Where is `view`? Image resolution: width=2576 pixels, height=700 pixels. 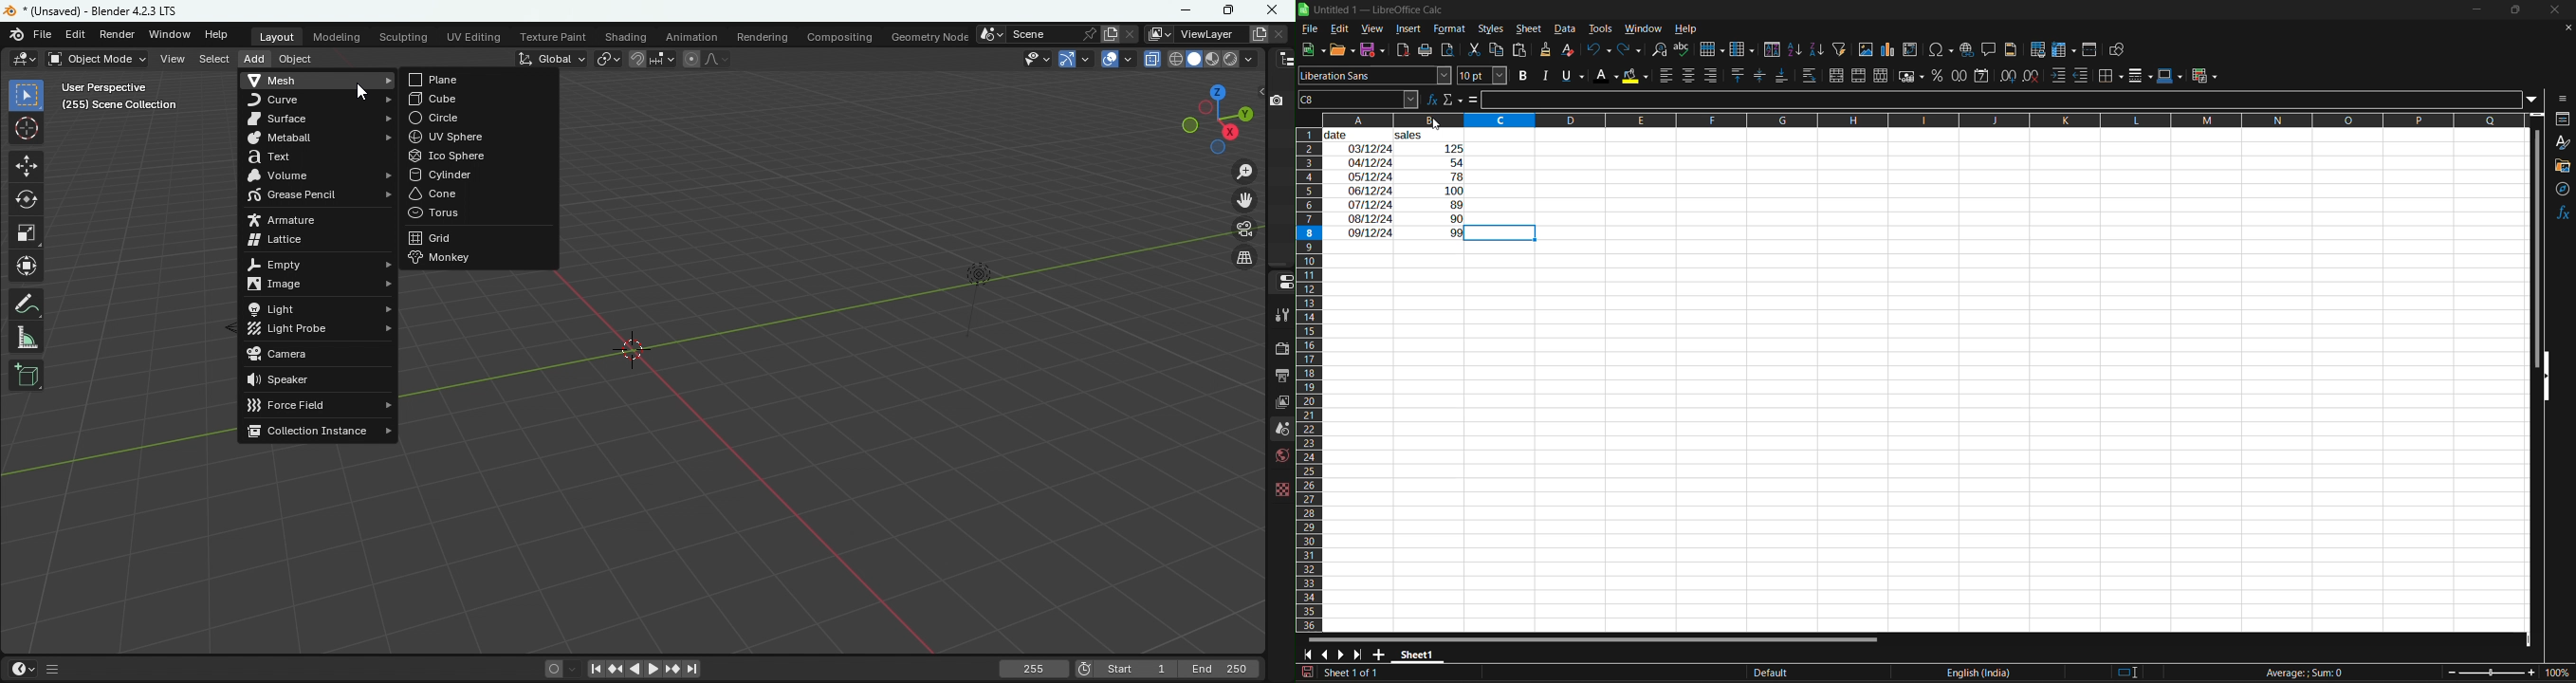
view is located at coordinates (1374, 27).